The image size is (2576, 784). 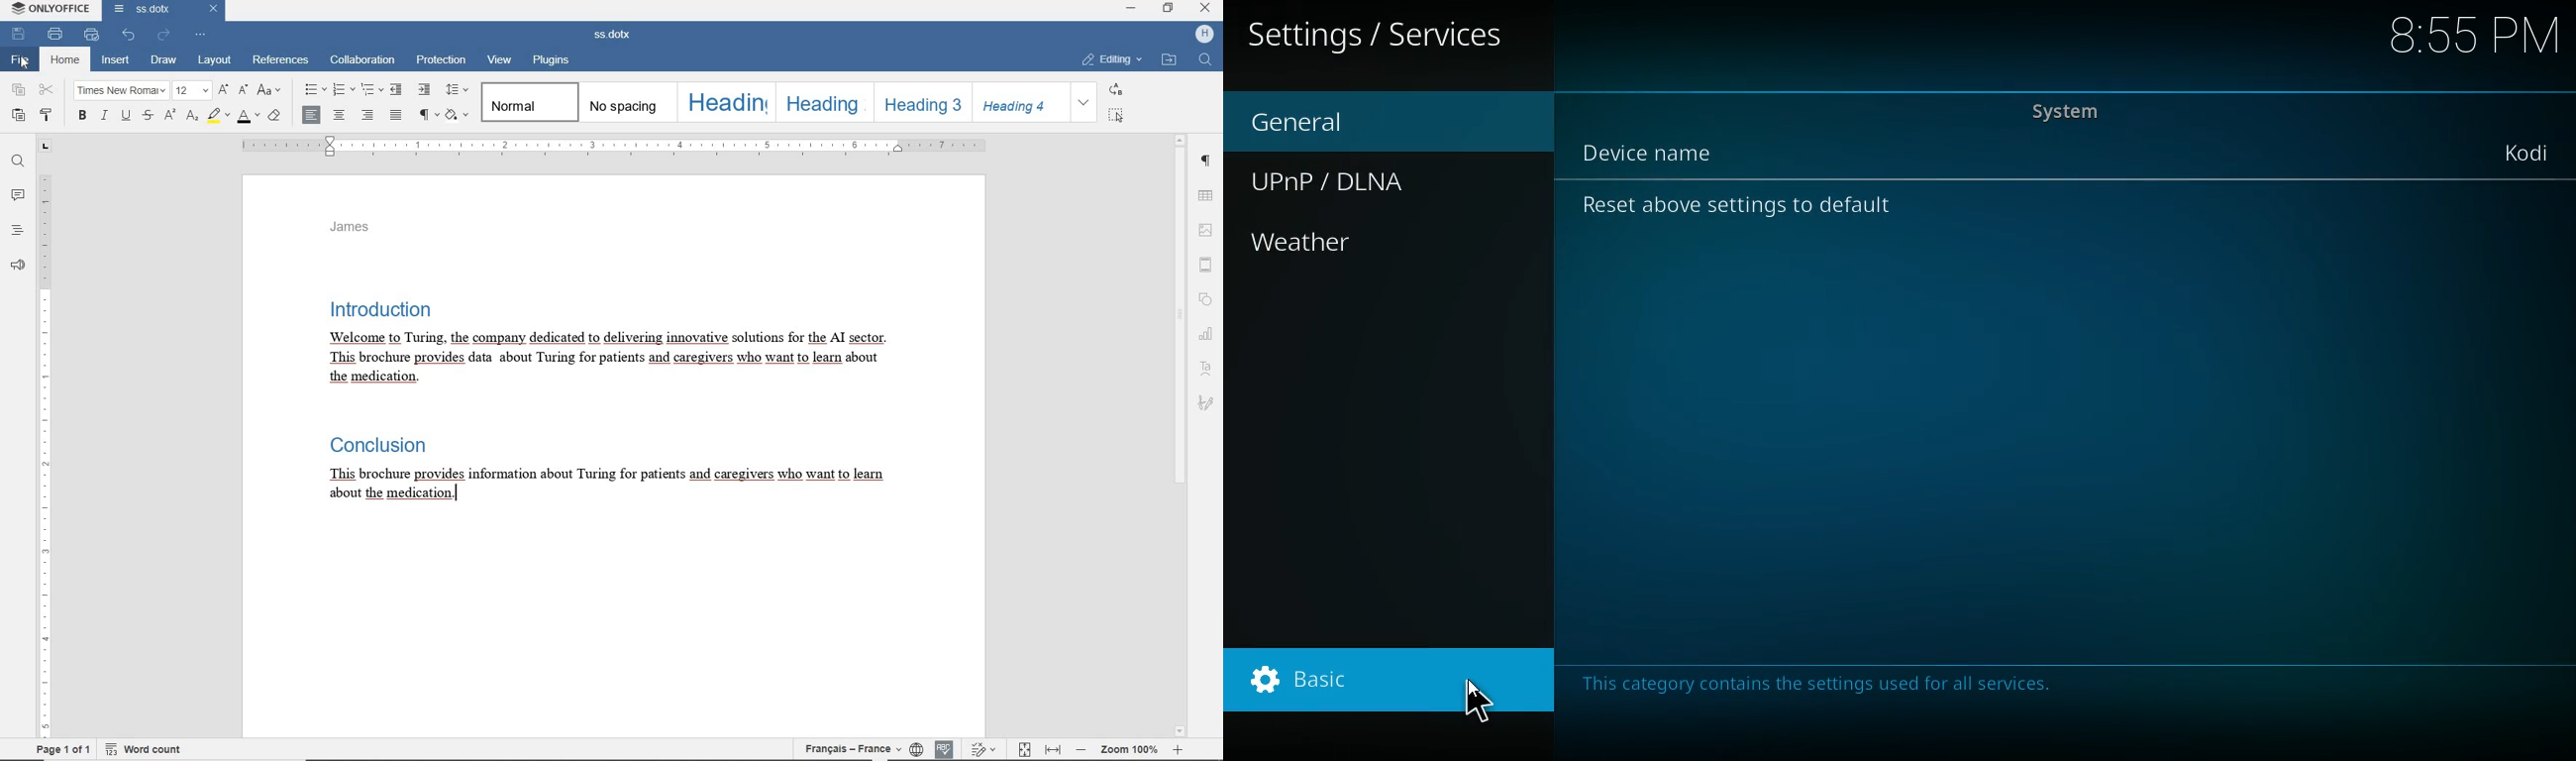 What do you see at coordinates (1385, 41) in the screenshot?
I see `settings / services` at bounding box center [1385, 41].